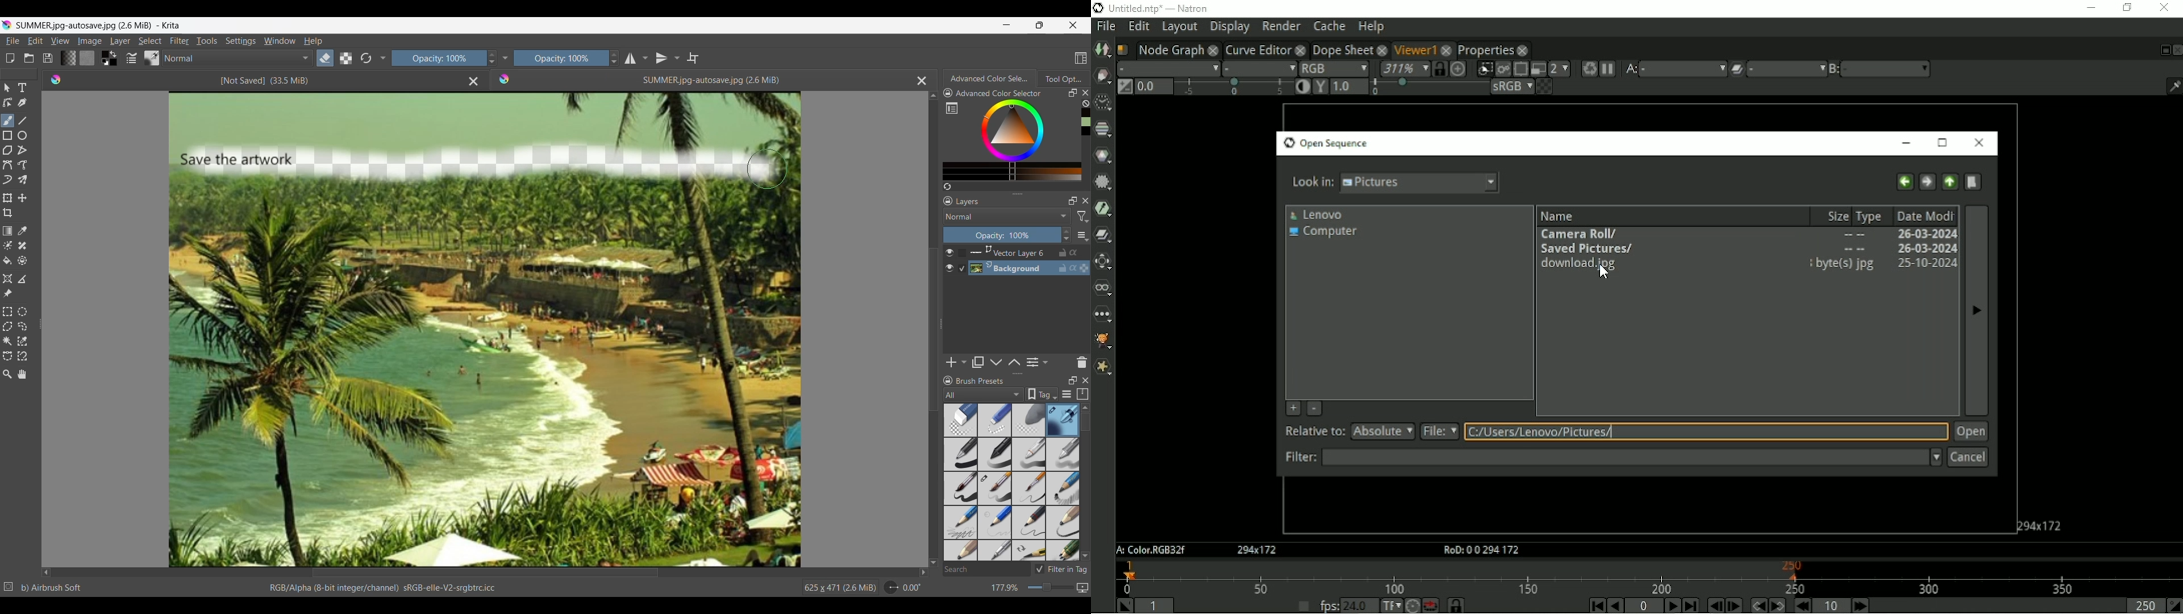 The height and width of the screenshot is (616, 2184). What do you see at coordinates (12, 41) in the screenshot?
I see `File` at bounding box center [12, 41].